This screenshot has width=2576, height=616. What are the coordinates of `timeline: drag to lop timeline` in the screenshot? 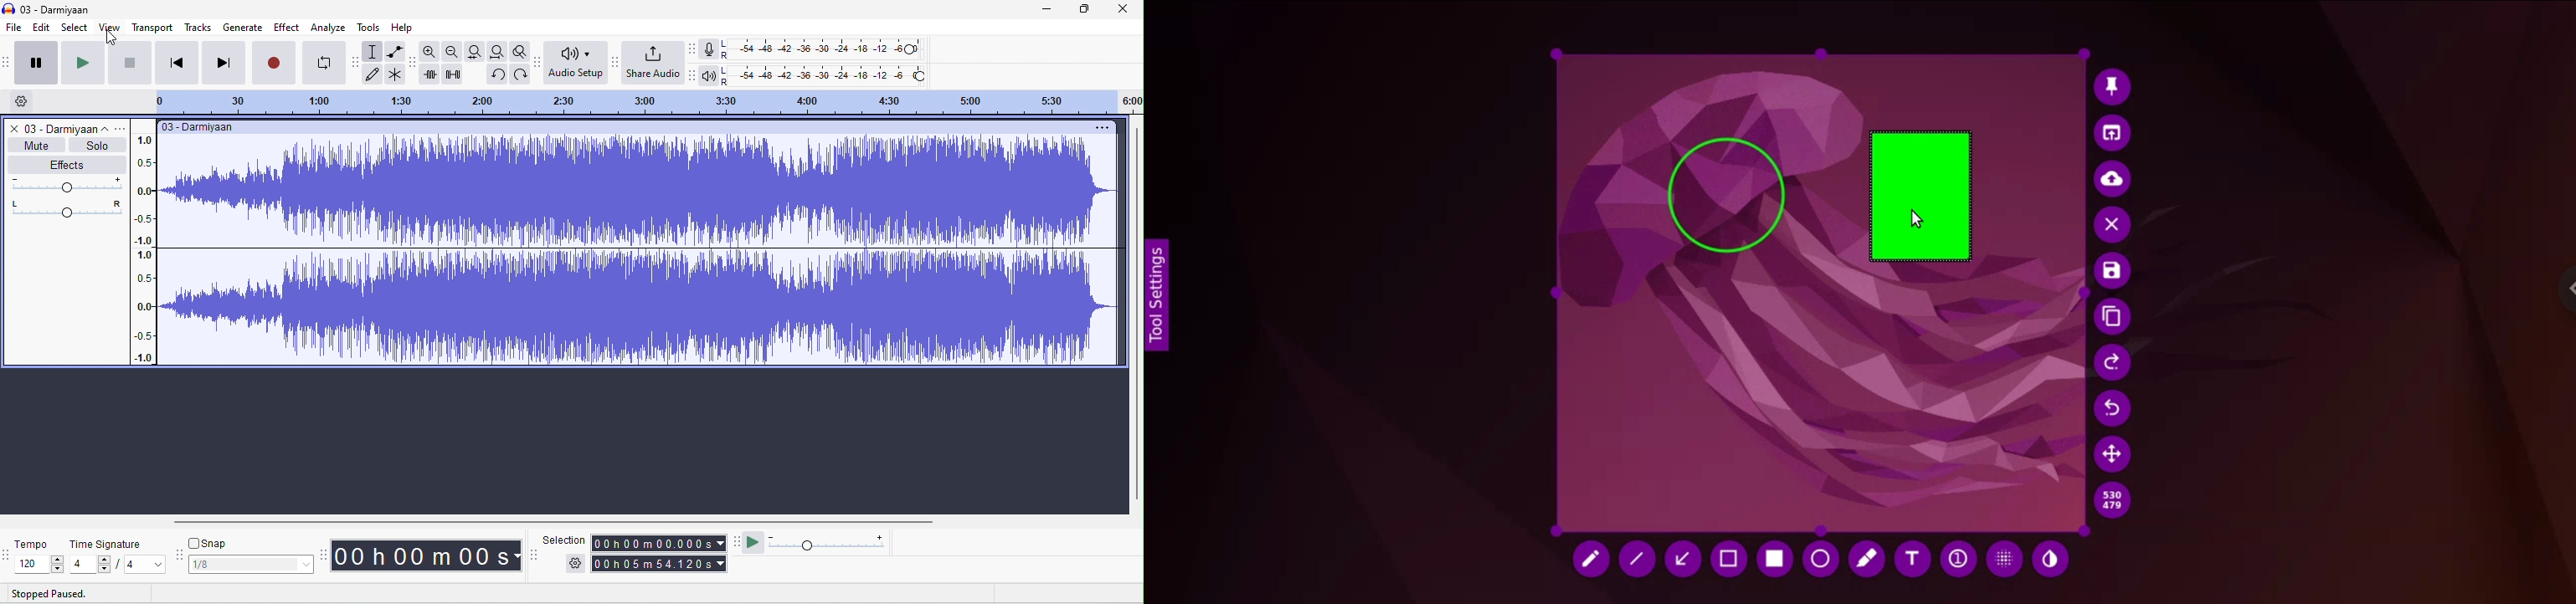 It's located at (643, 104).